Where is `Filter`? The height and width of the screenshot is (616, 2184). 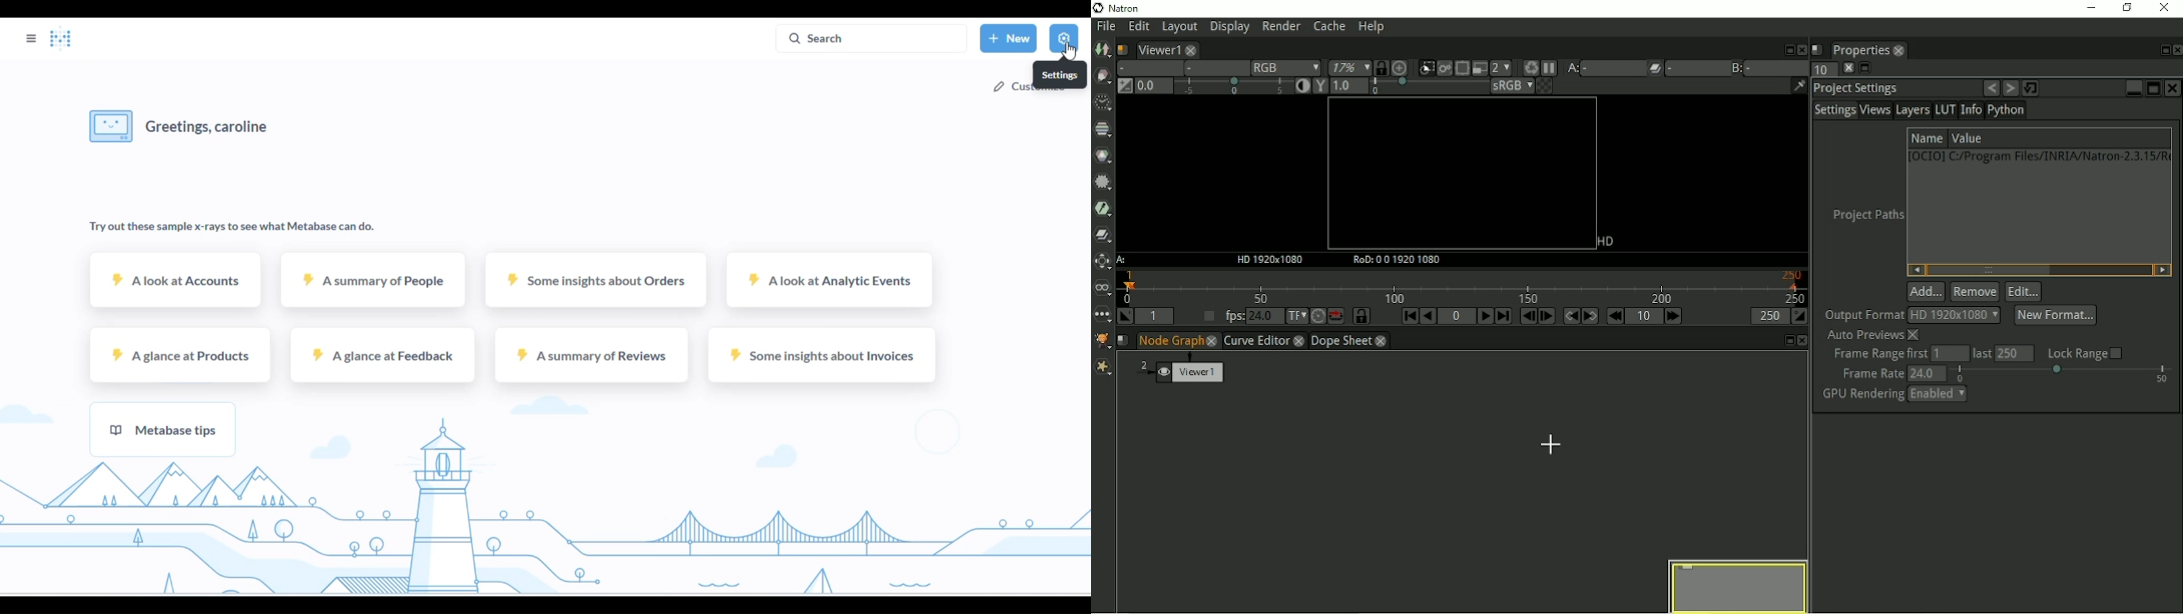 Filter is located at coordinates (1102, 181).